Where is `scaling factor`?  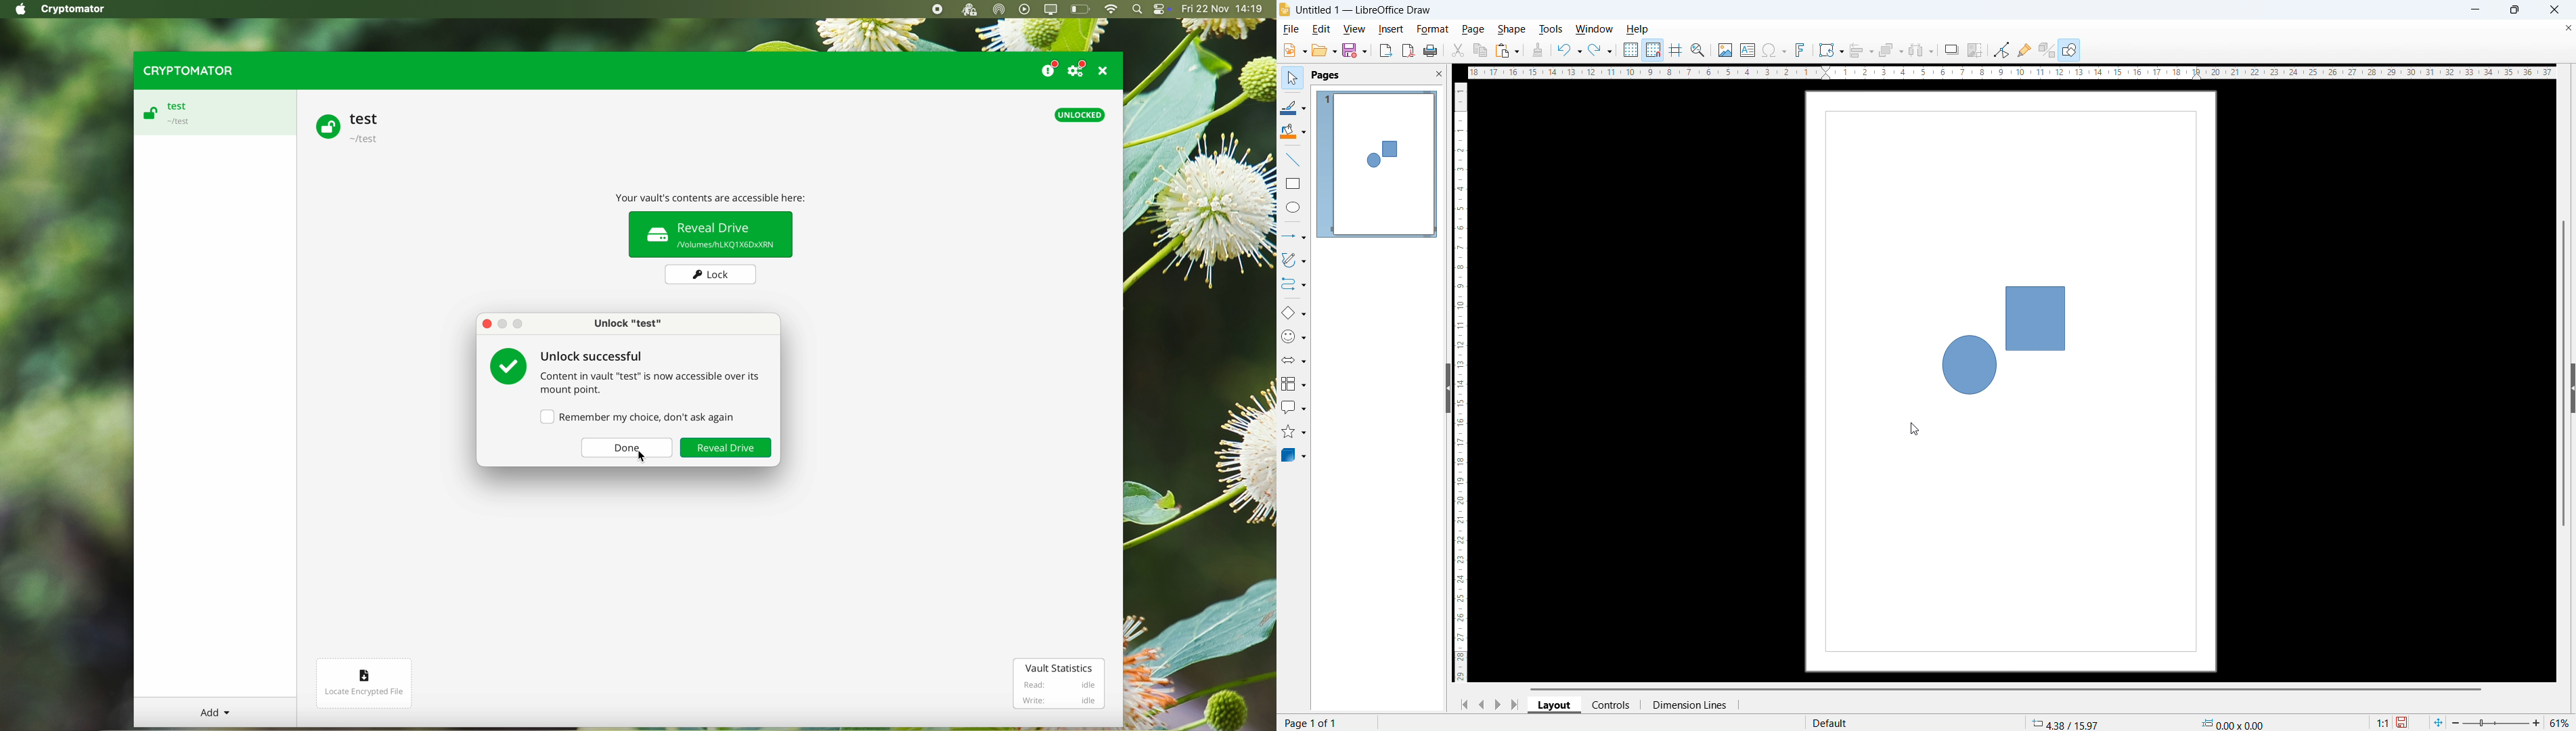 scaling factor is located at coordinates (2384, 722).